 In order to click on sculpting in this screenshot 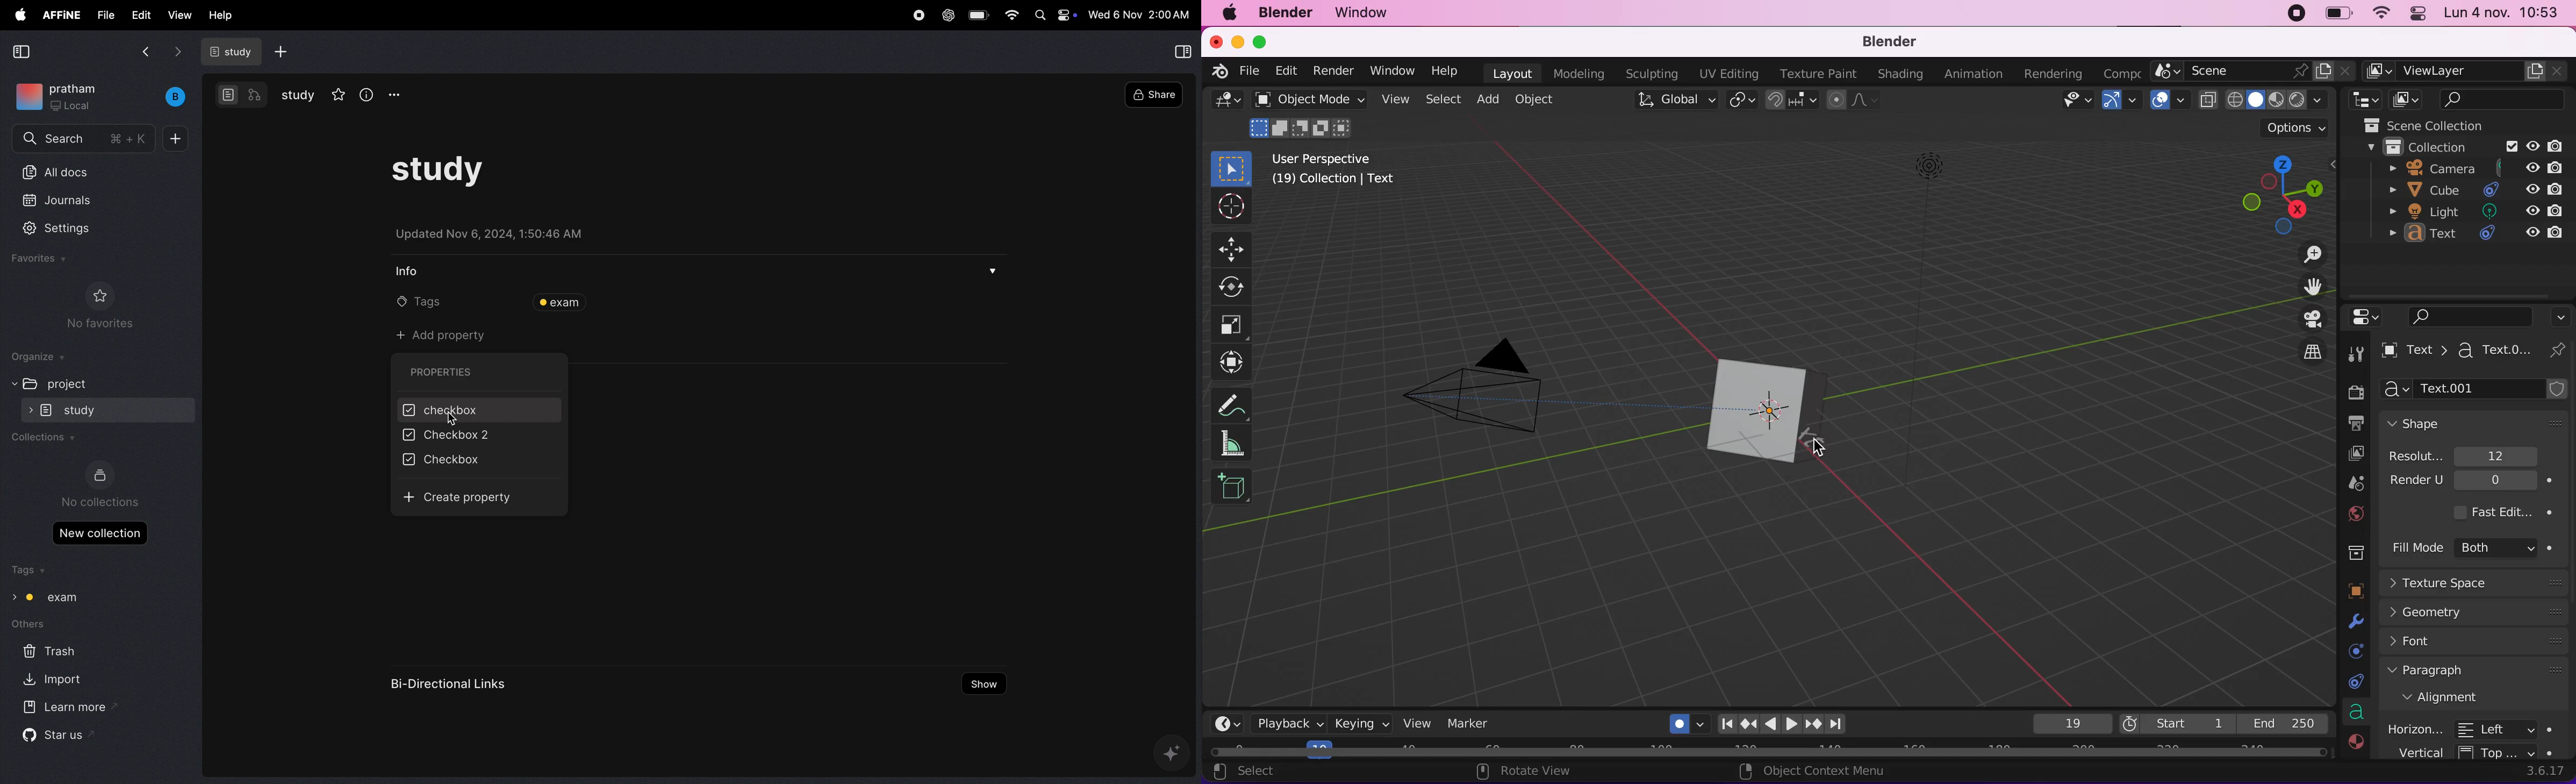, I will do `click(1654, 75)`.